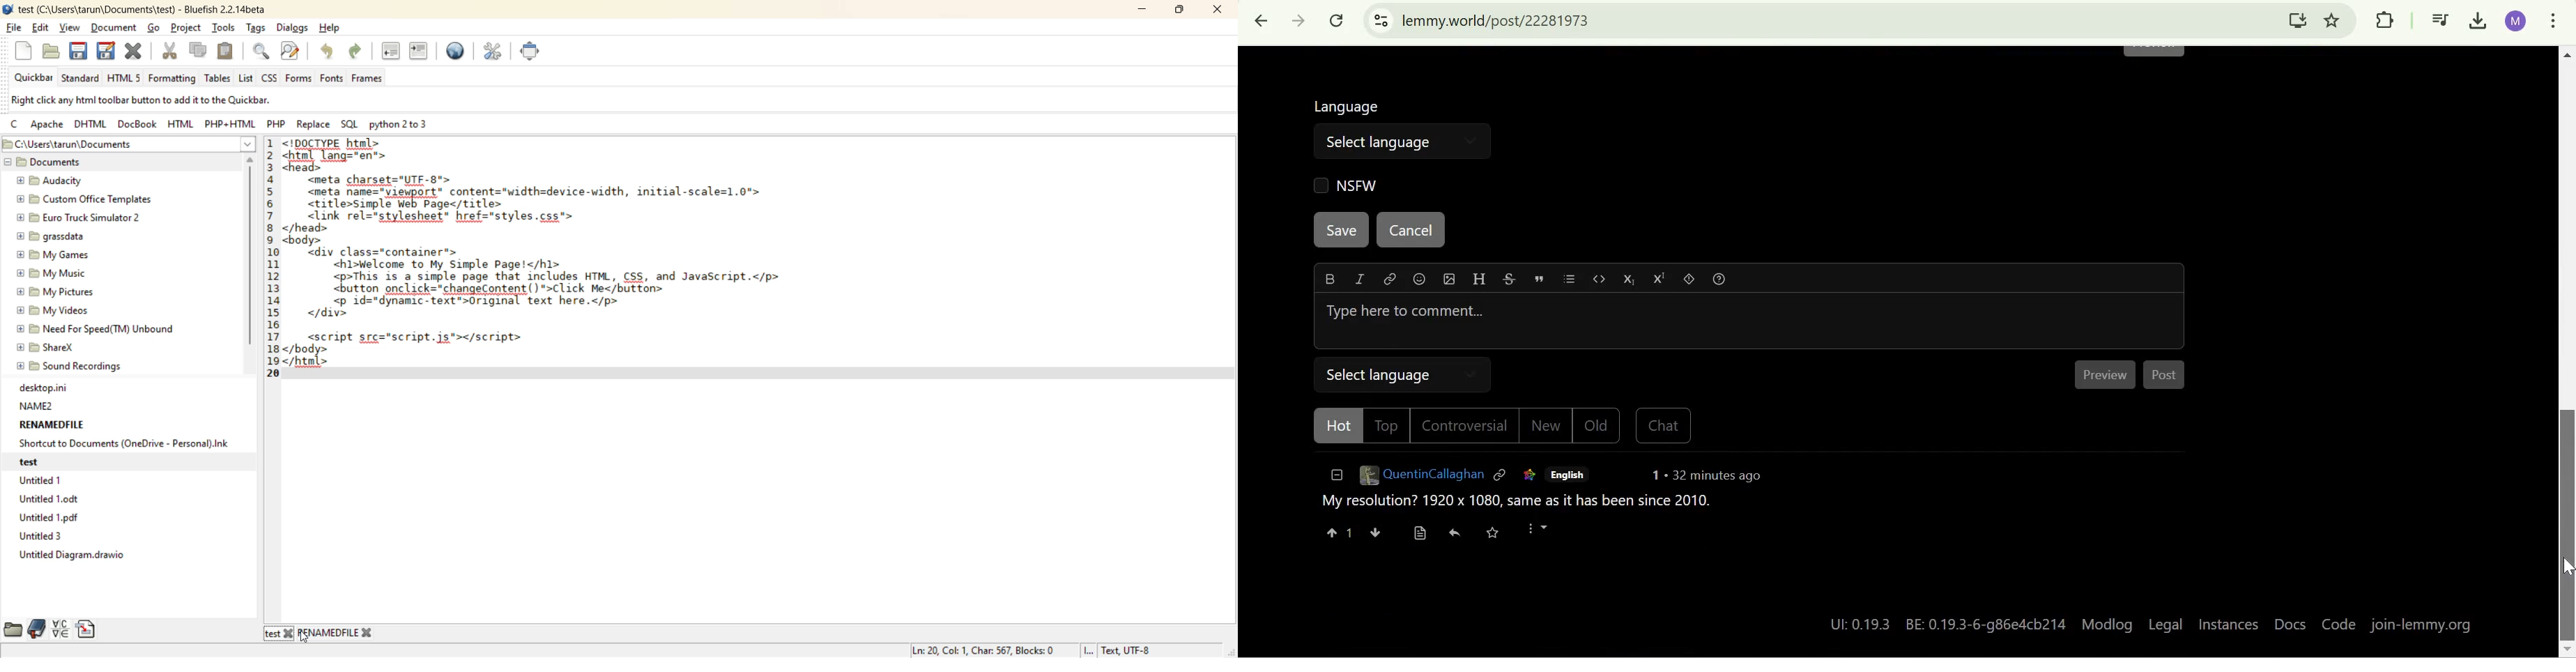 This screenshot has width=2576, height=672. Describe the element at coordinates (1469, 427) in the screenshot. I see `Controversial` at that location.